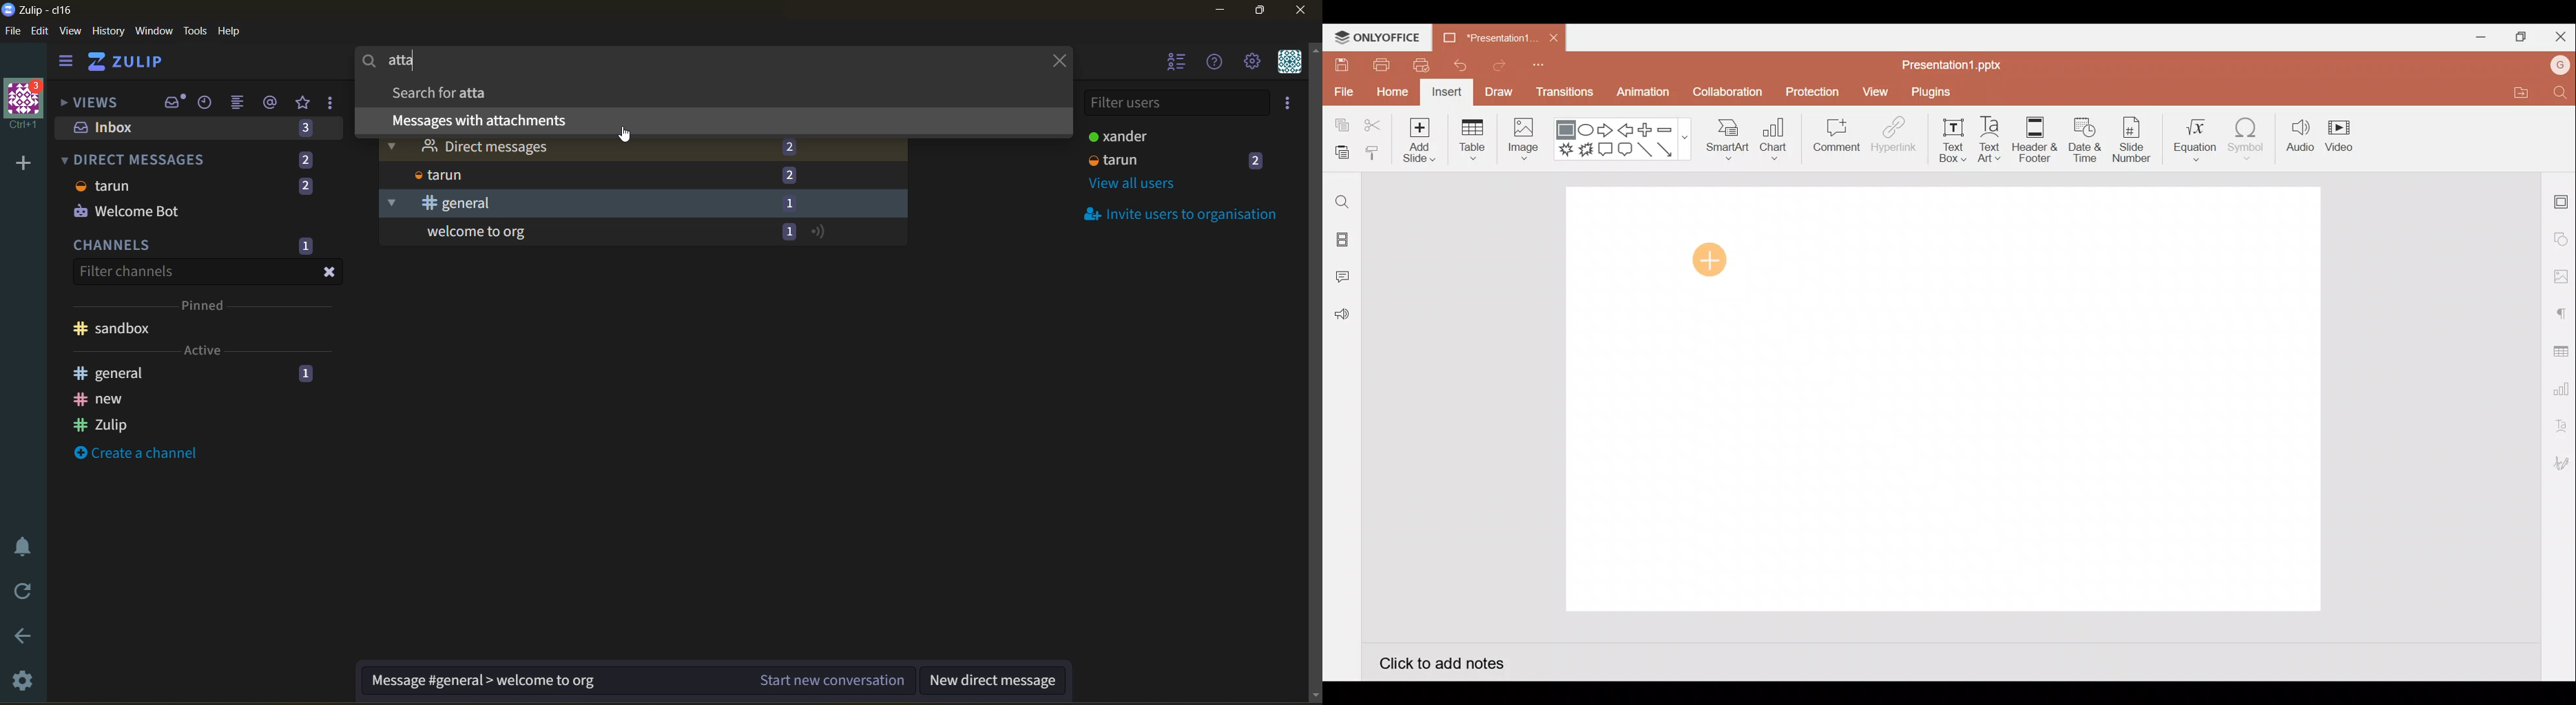  Describe the element at coordinates (1995, 136) in the screenshot. I see `Text Art` at that location.